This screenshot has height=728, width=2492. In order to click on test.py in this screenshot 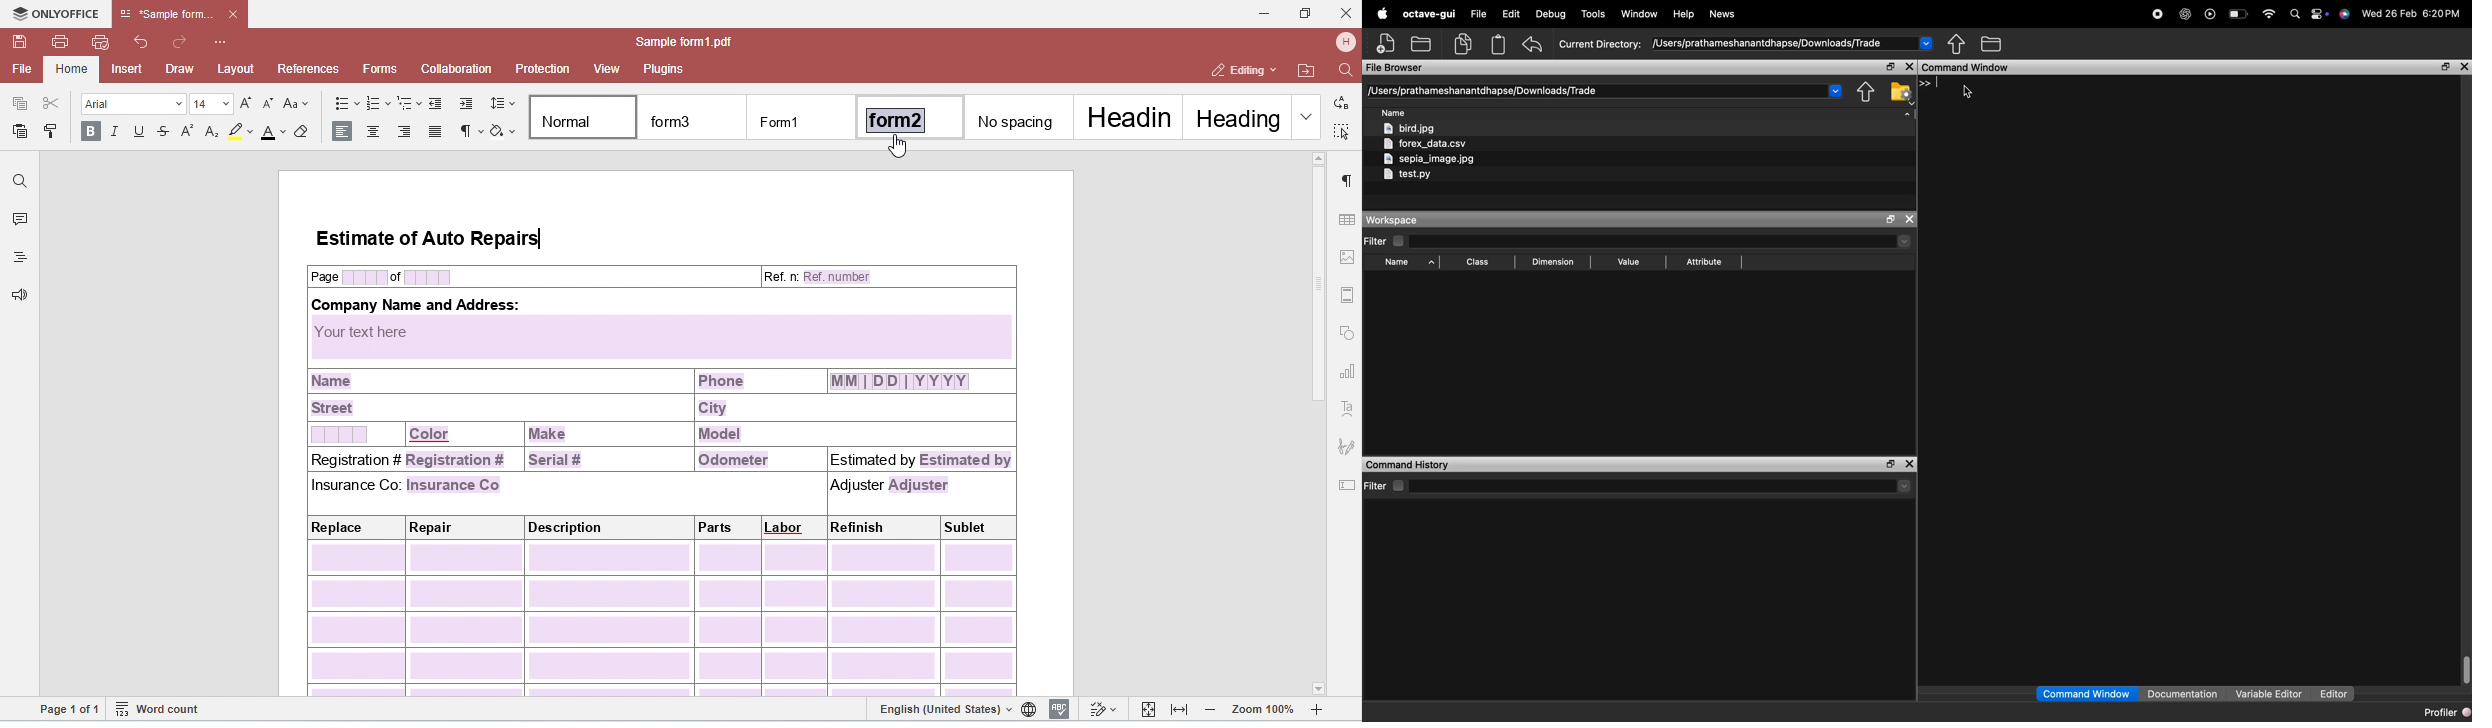, I will do `click(1407, 175)`.